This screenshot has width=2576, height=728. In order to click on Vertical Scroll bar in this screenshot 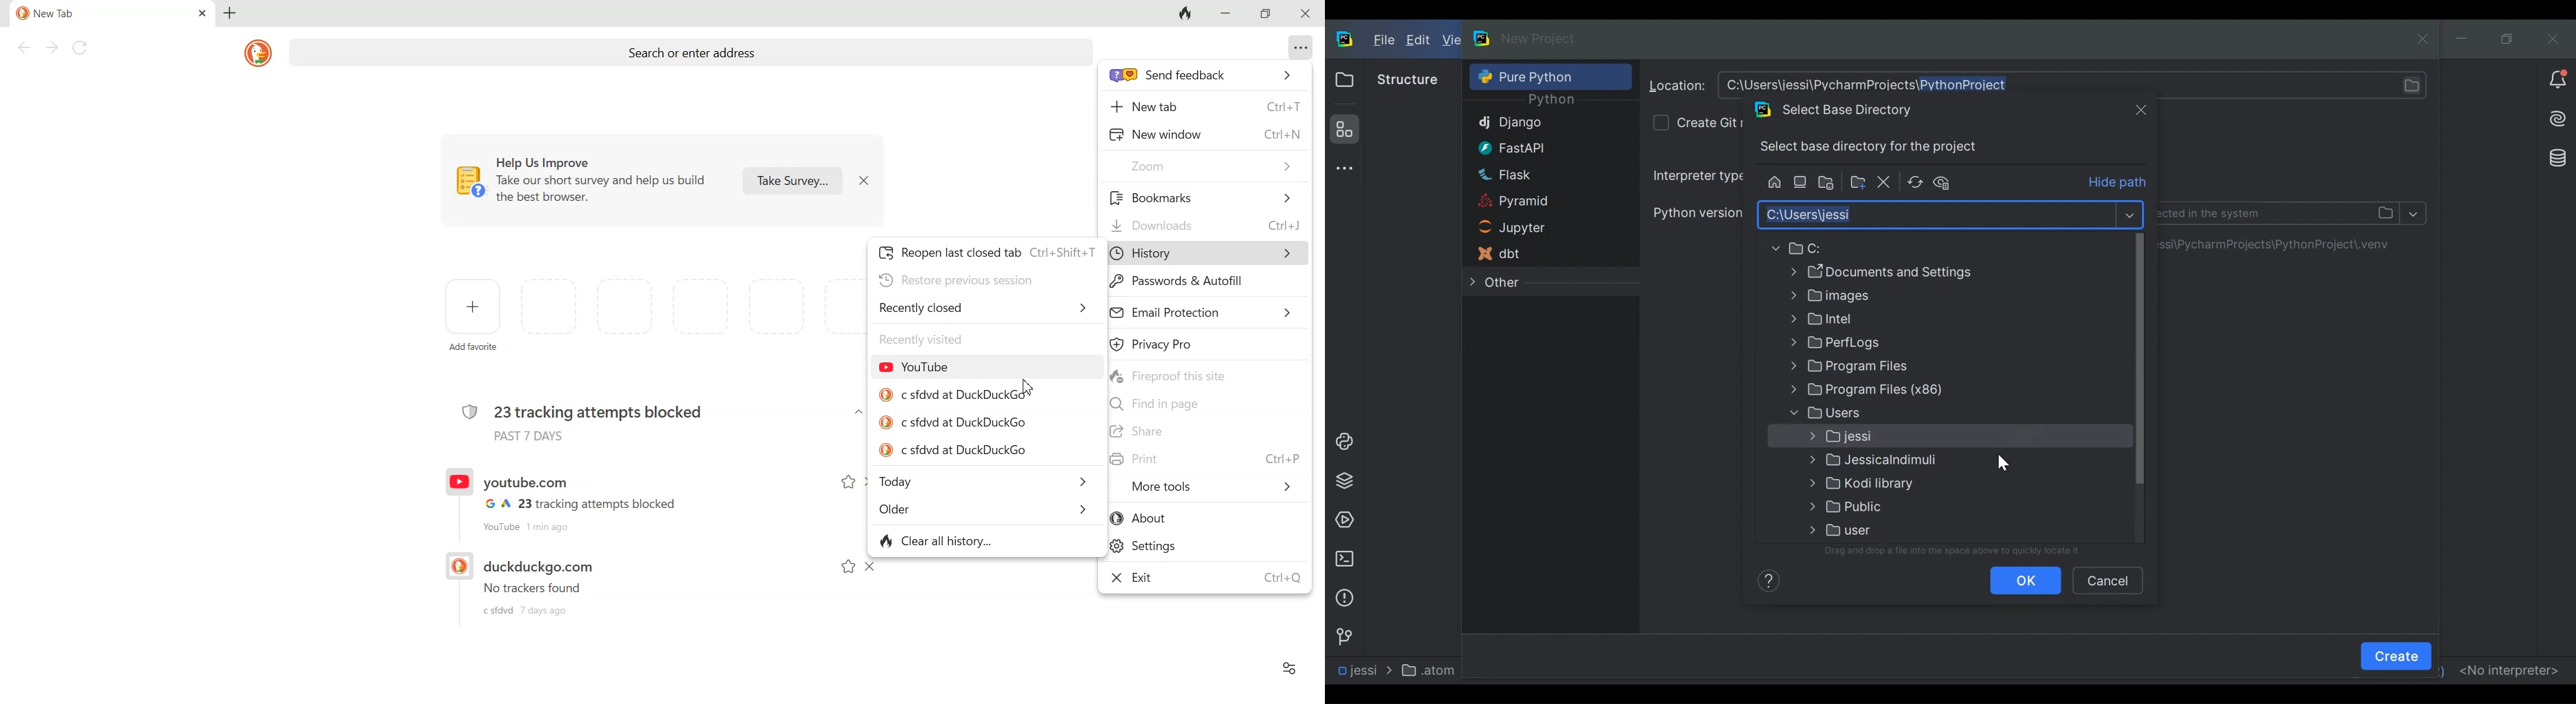, I will do `click(2140, 359)`.